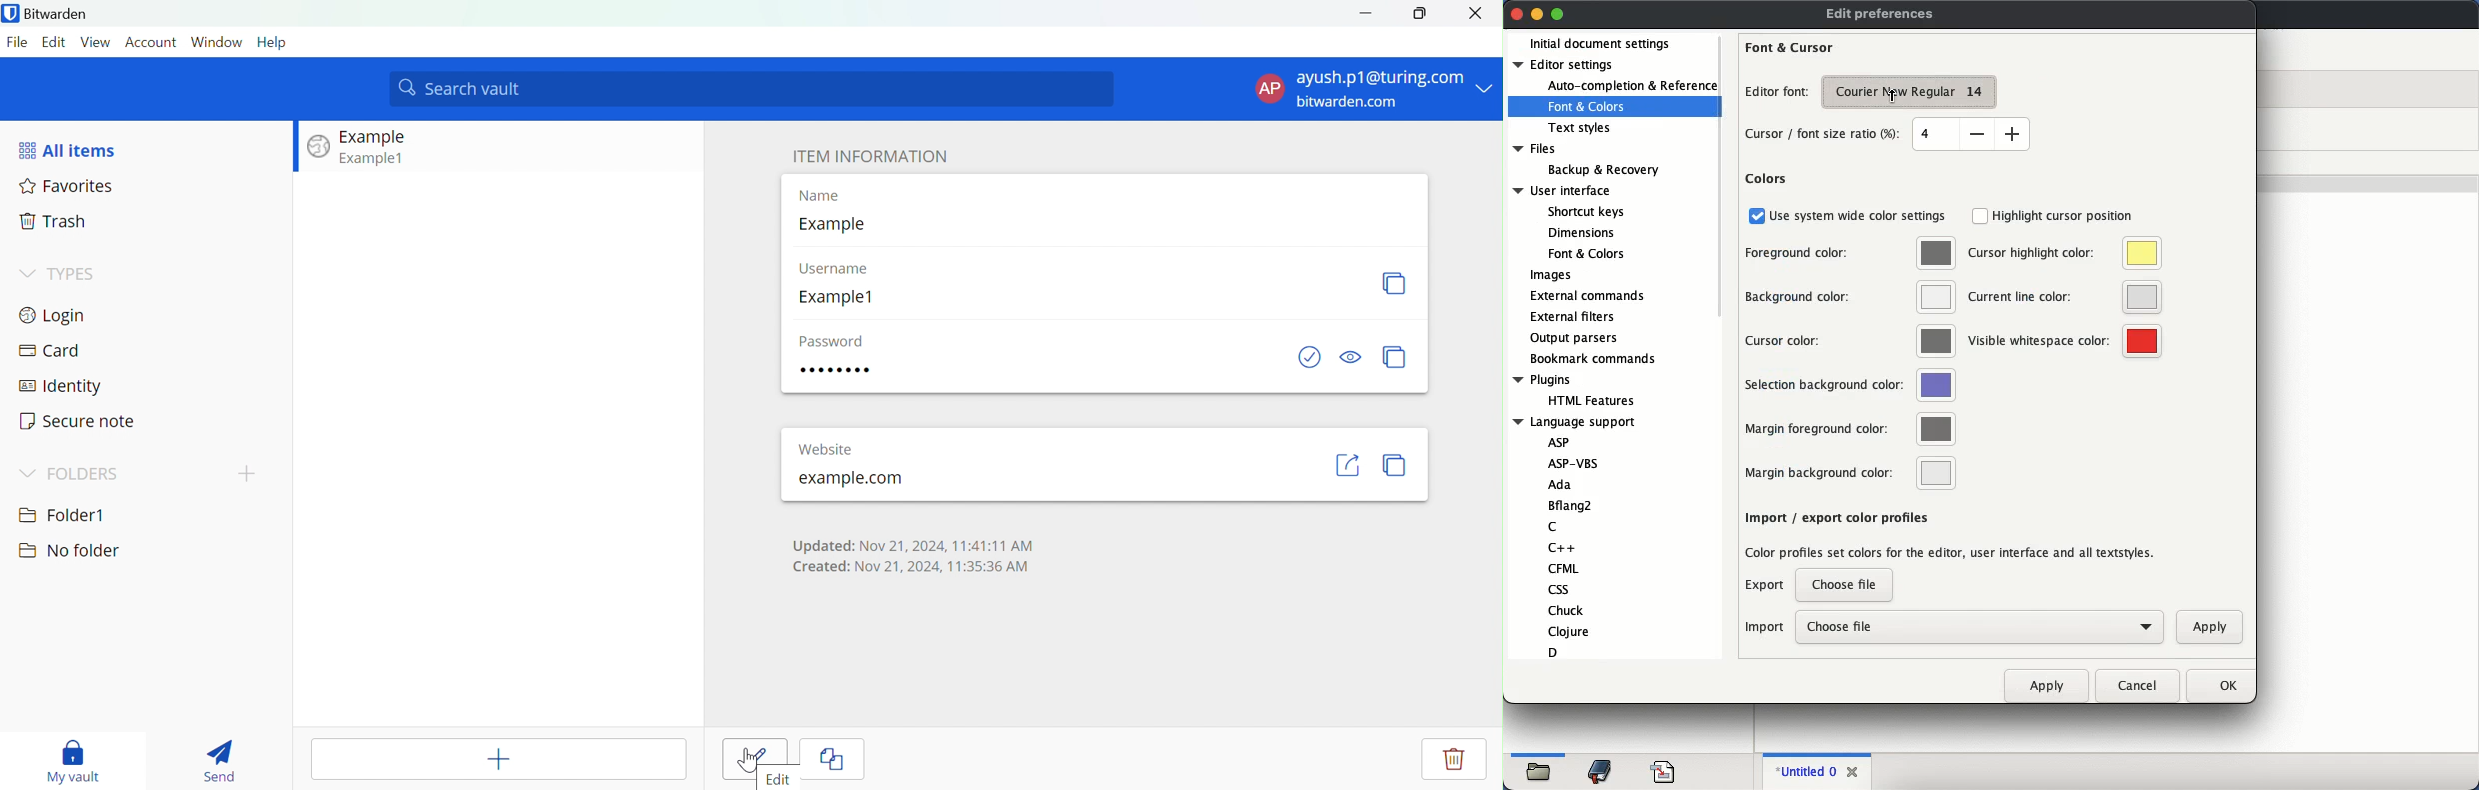  What do you see at coordinates (500, 759) in the screenshot?
I see `Add Item` at bounding box center [500, 759].